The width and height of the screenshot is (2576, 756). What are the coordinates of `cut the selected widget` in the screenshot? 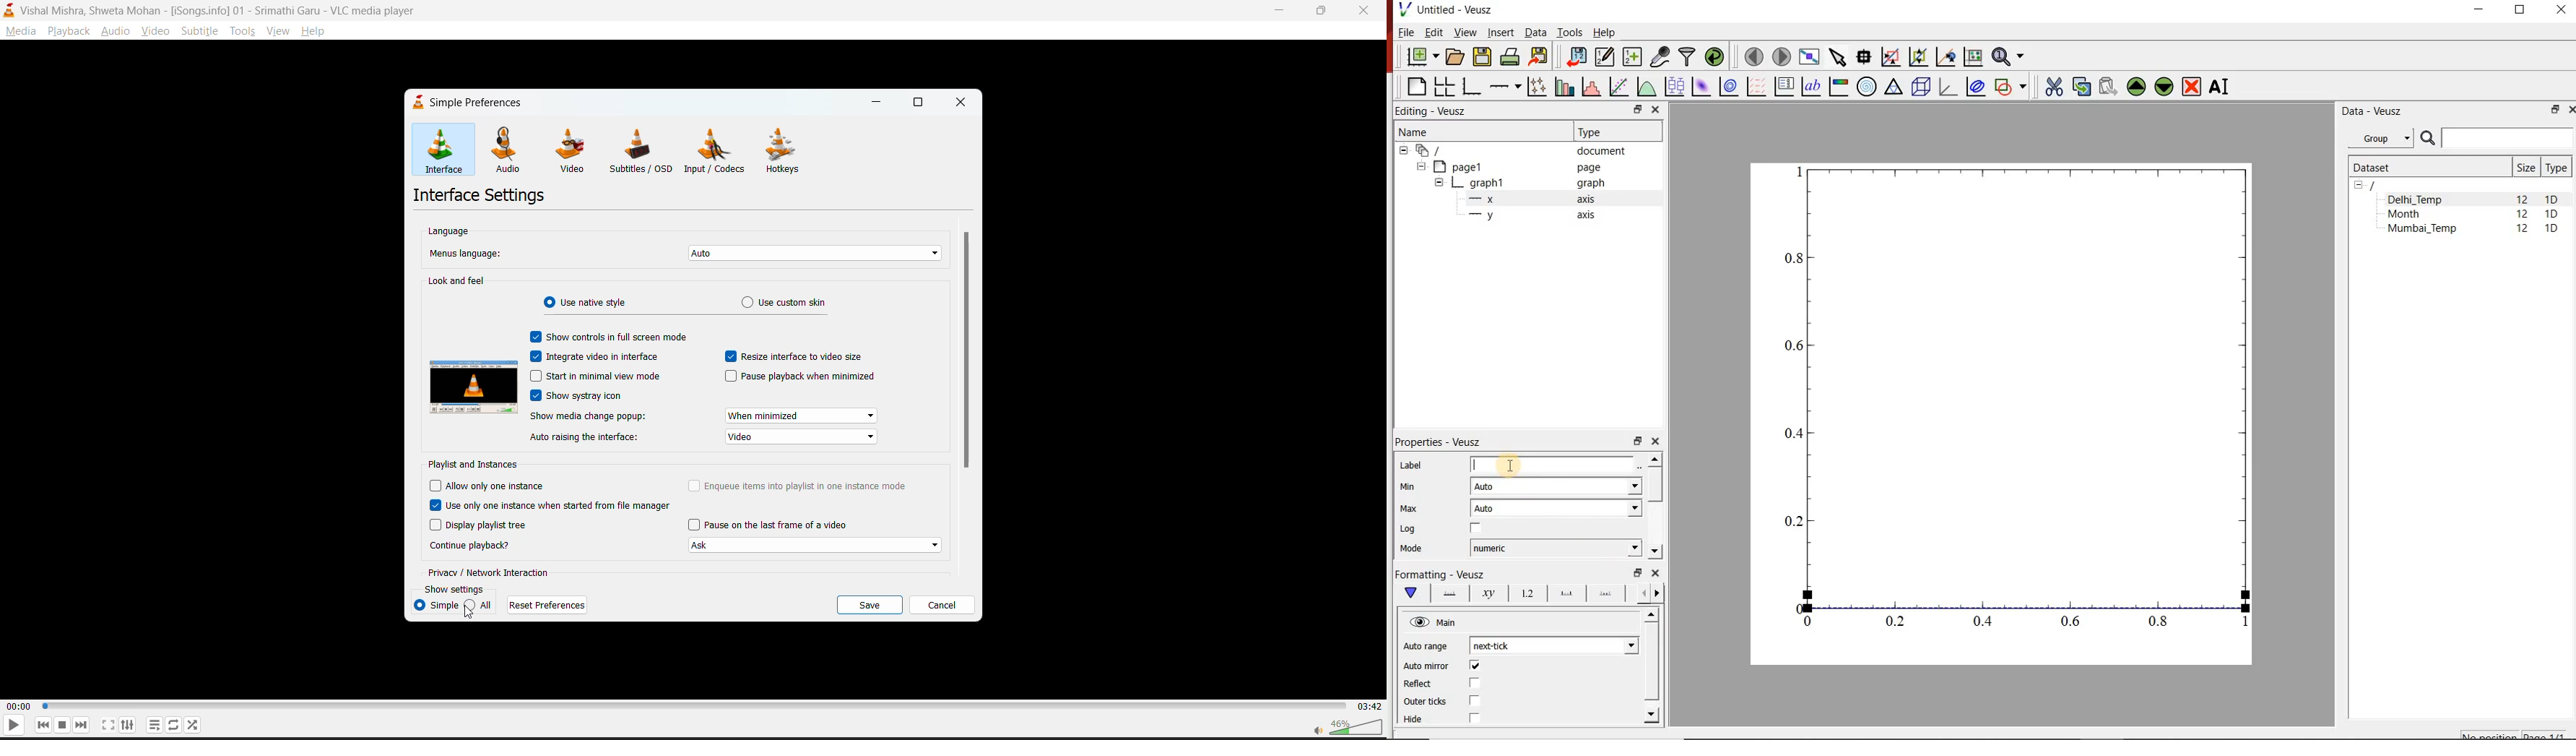 It's located at (2054, 86).